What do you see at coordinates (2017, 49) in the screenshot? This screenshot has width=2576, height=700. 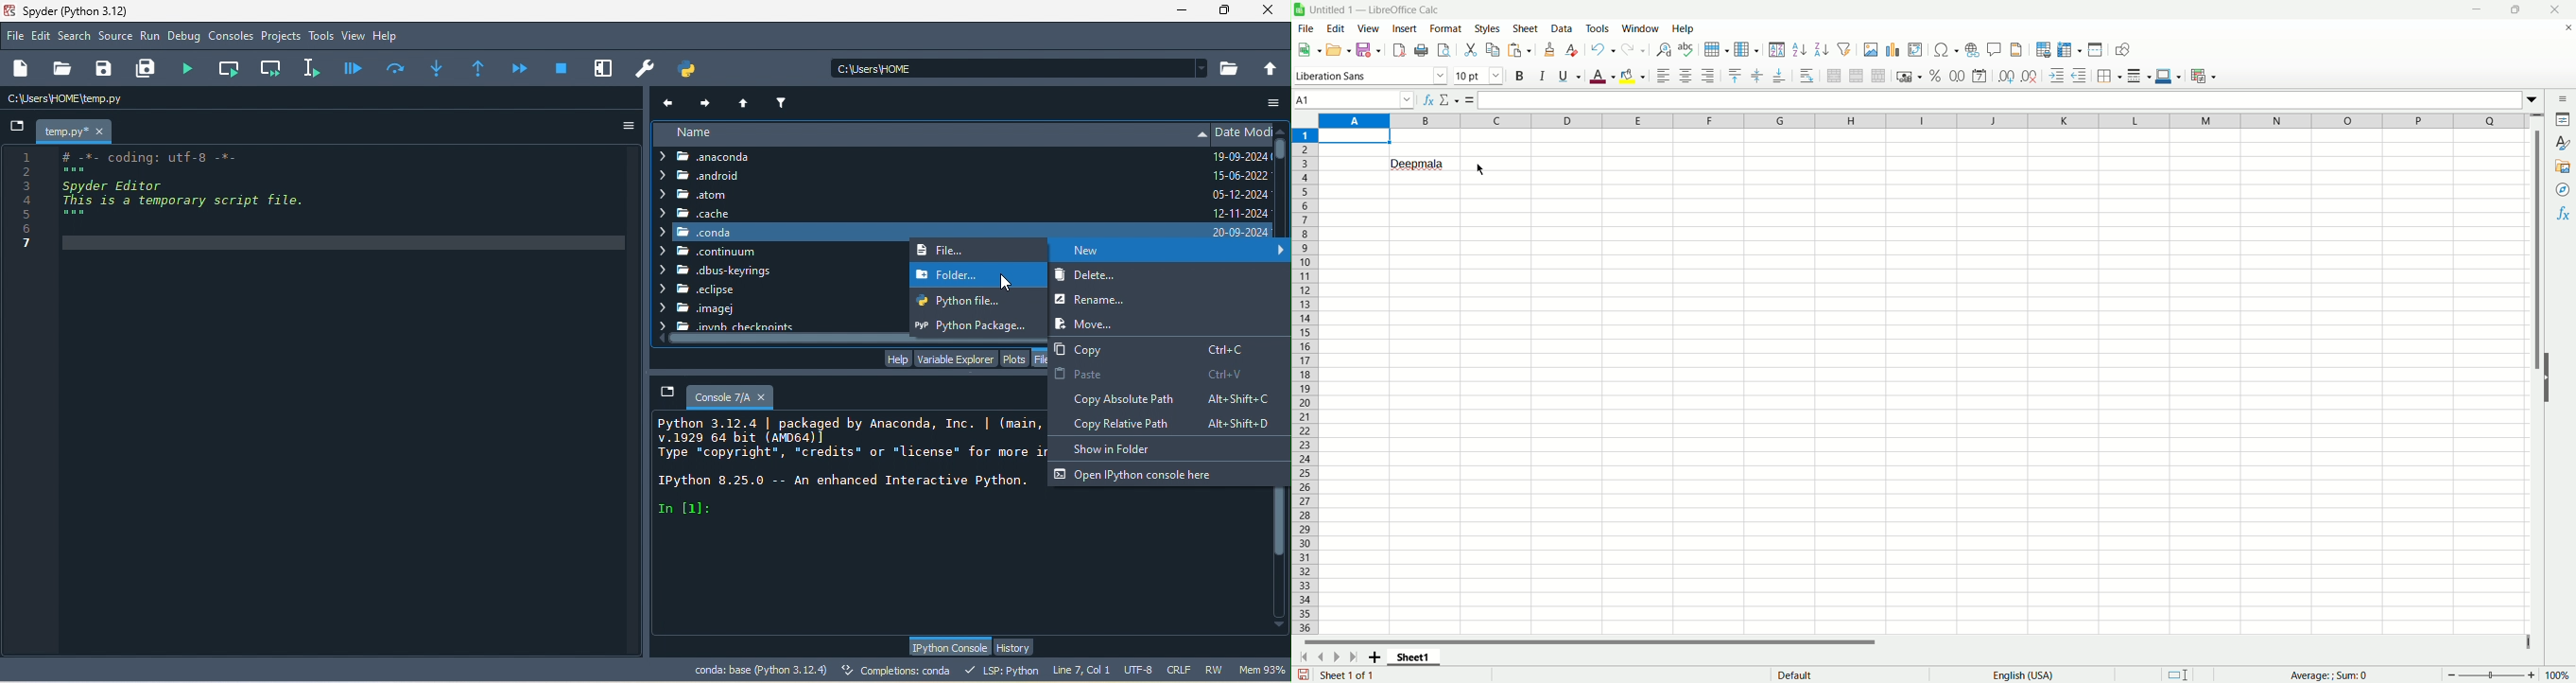 I see `header and footer` at bounding box center [2017, 49].